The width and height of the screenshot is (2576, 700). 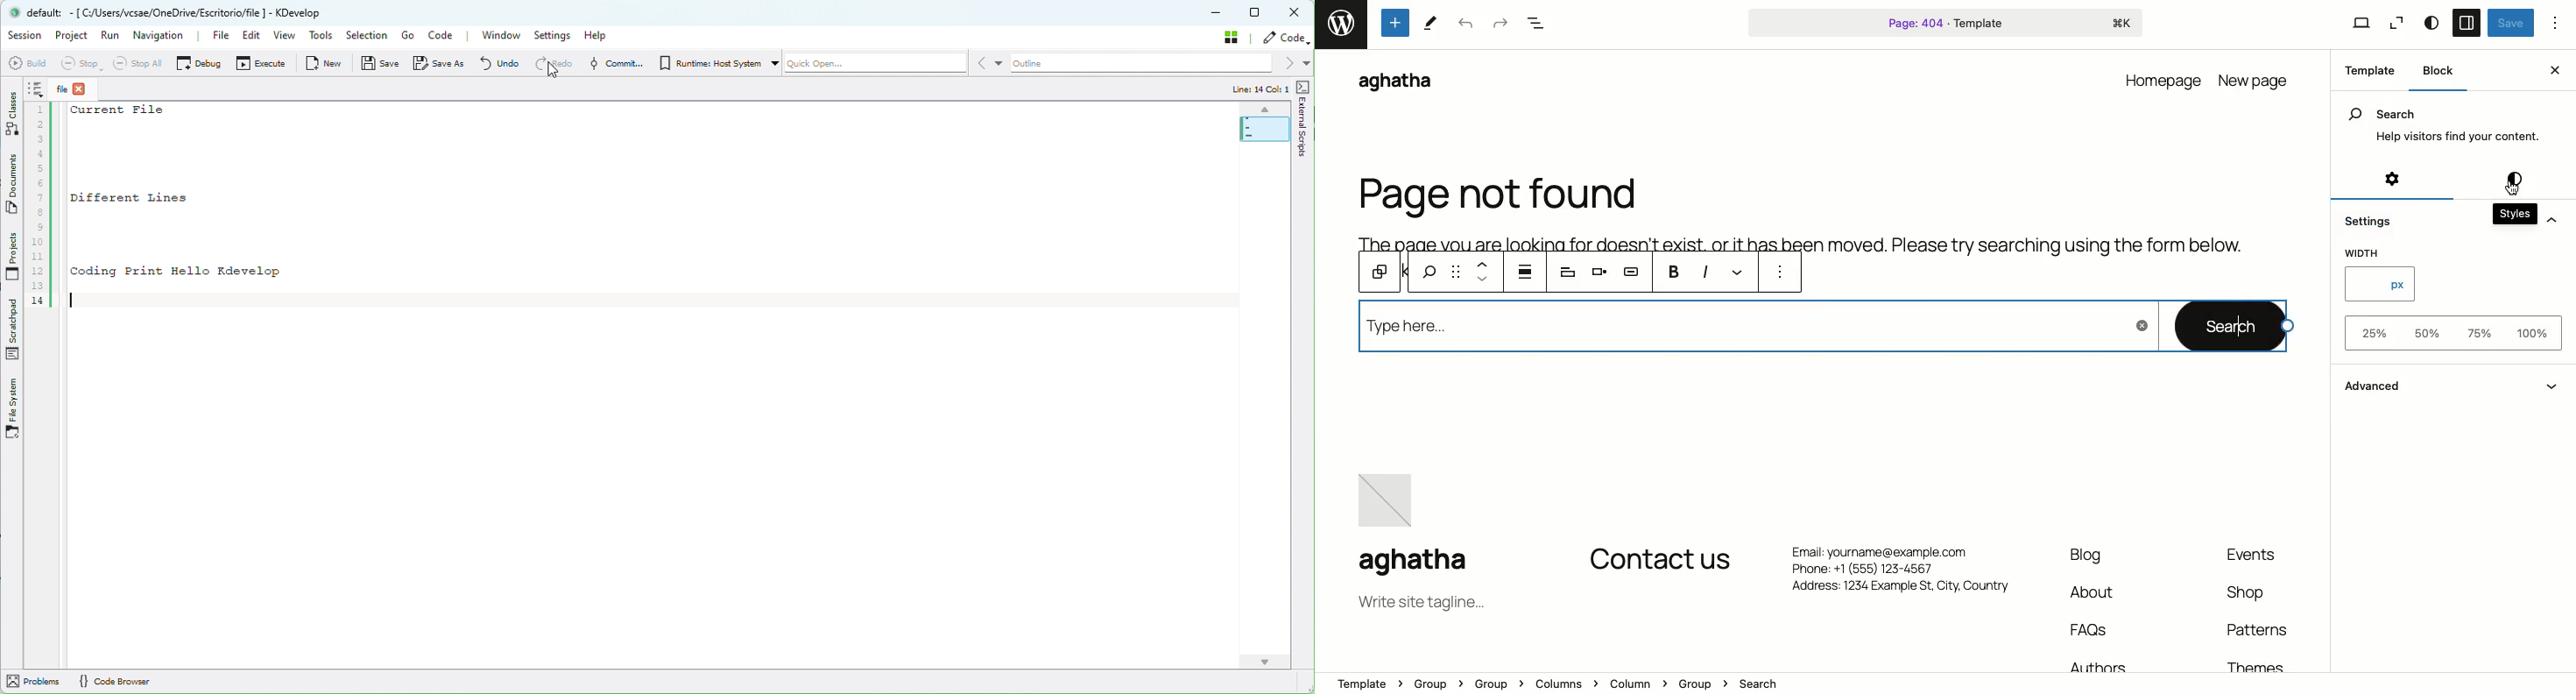 What do you see at coordinates (2371, 333) in the screenshot?
I see `25%` at bounding box center [2371, 333].